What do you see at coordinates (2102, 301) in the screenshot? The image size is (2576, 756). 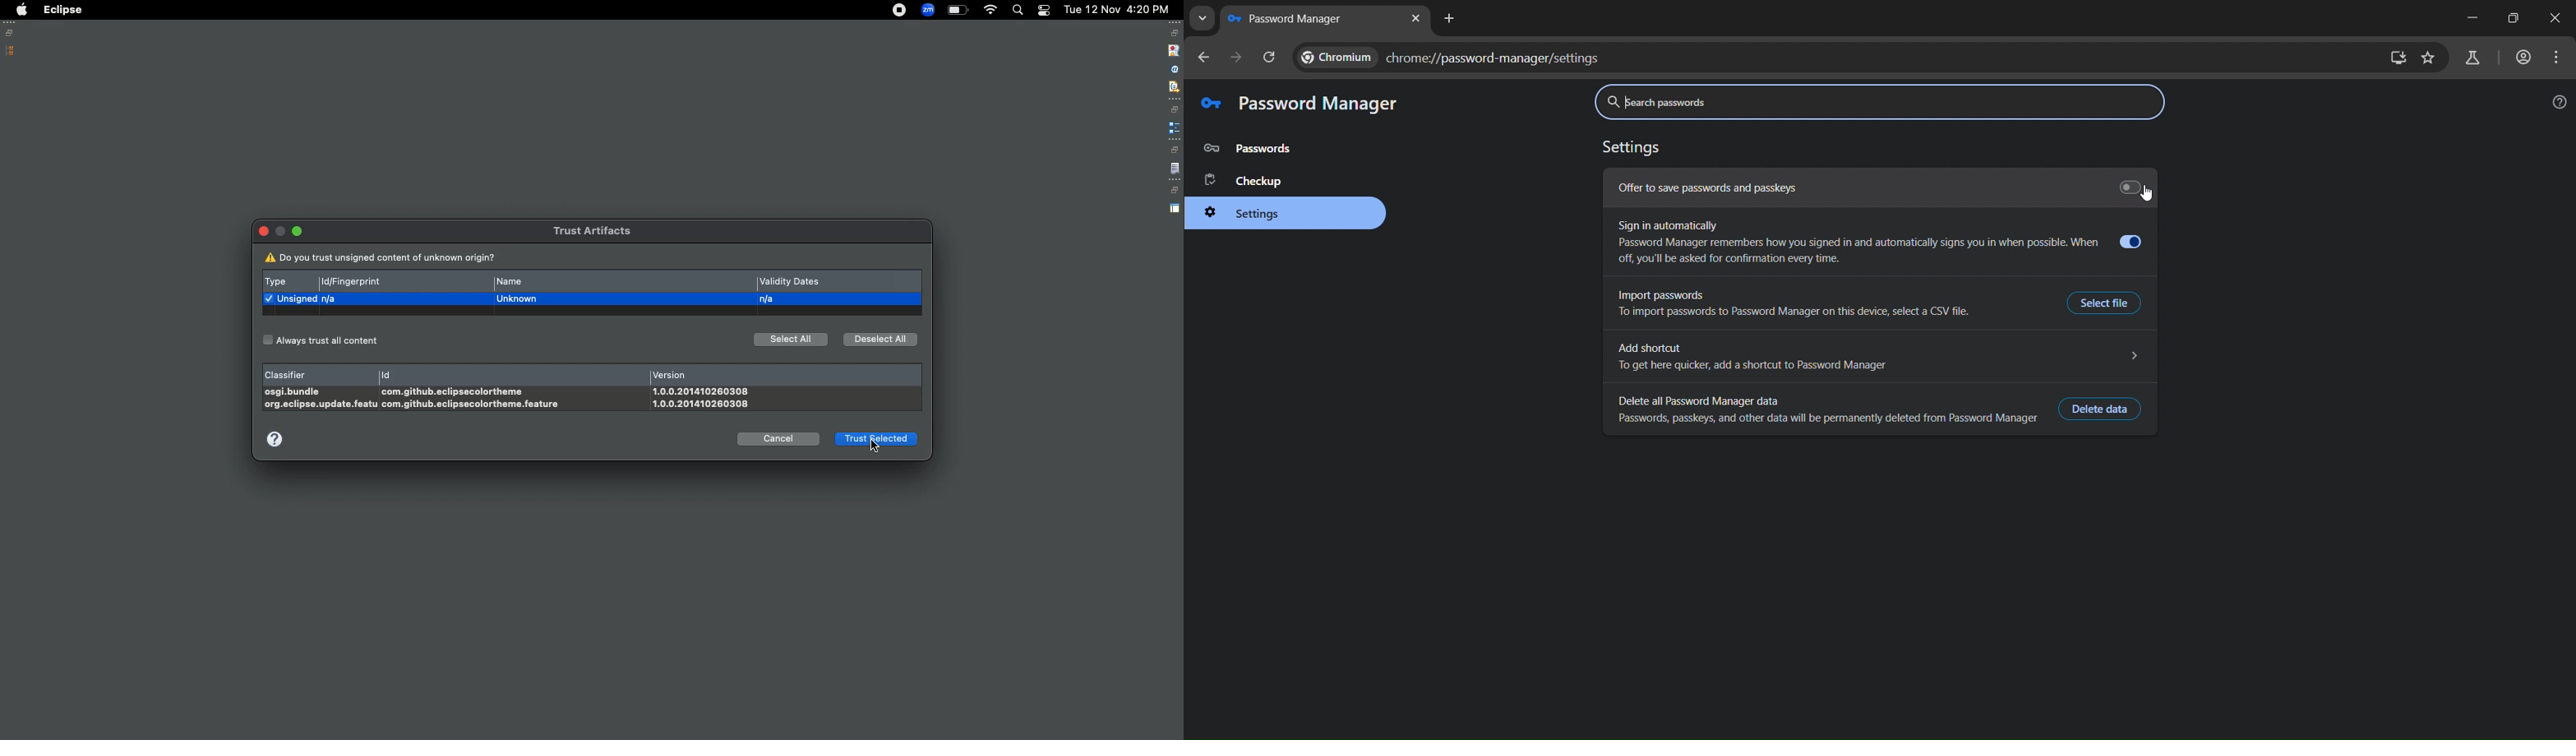 I see `Select File` at bounding box center [2102, 301].